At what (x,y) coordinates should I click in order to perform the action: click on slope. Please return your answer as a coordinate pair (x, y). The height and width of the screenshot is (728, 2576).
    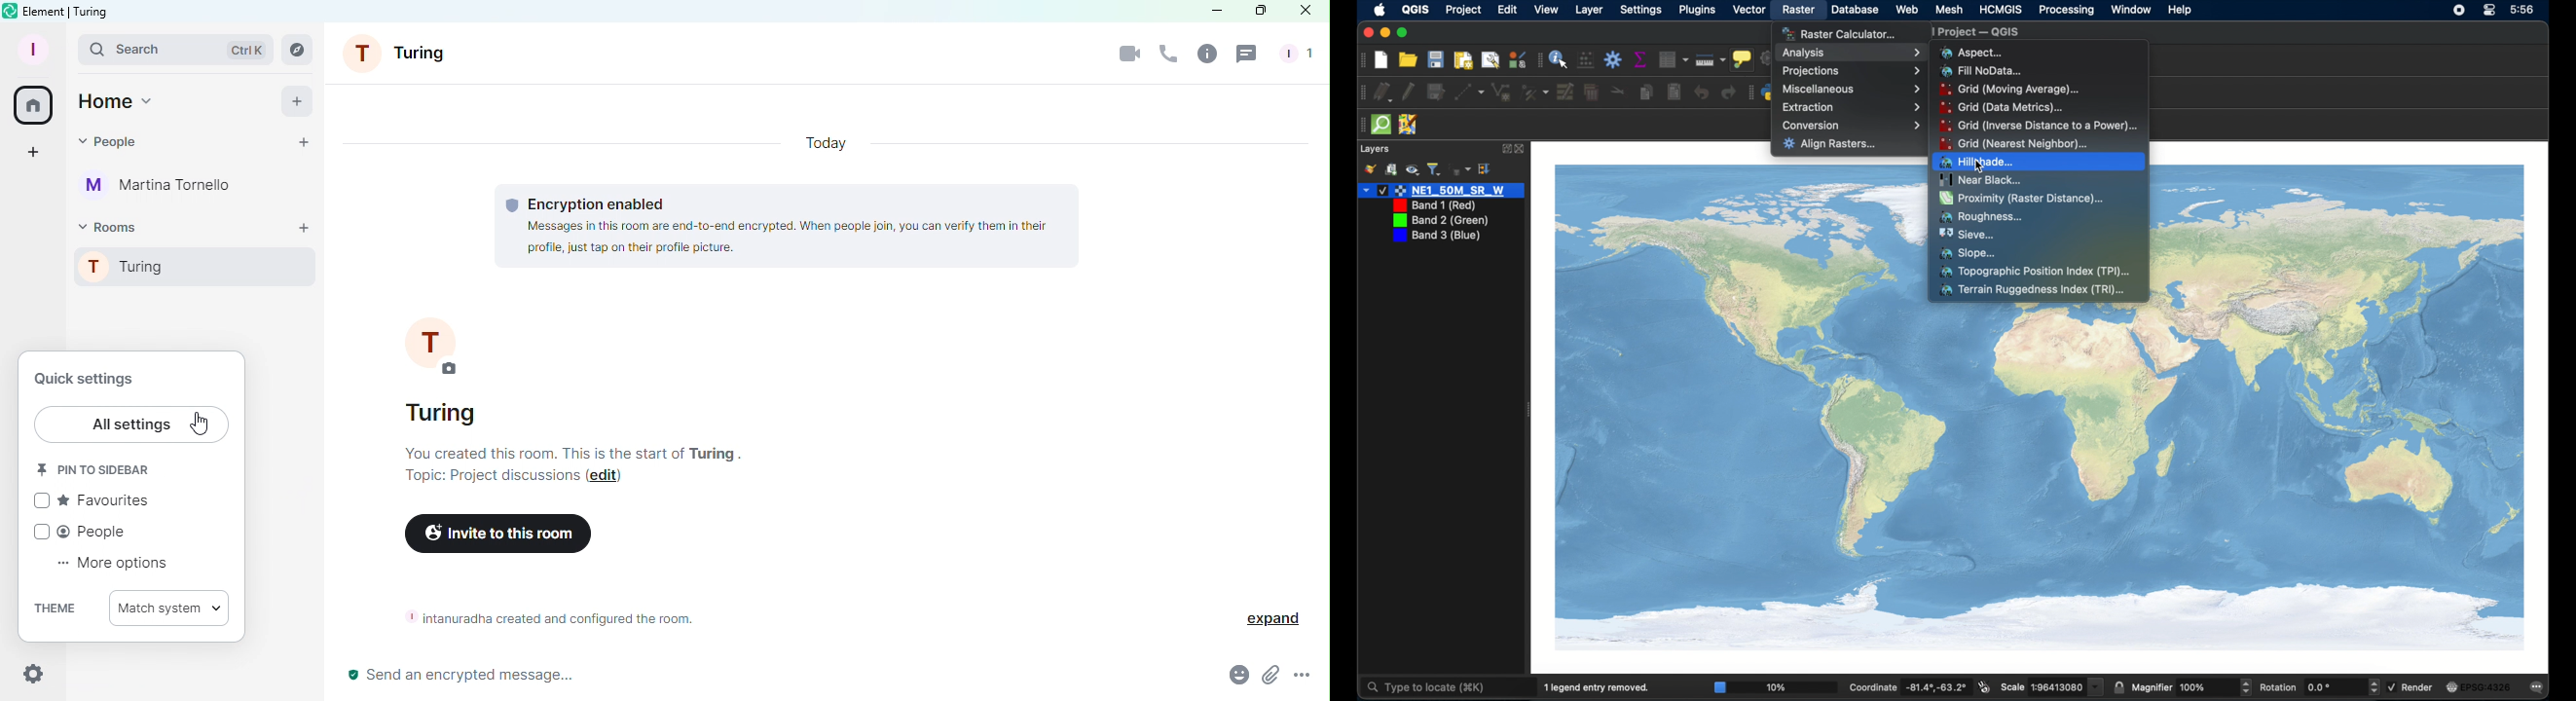
    Looking at the image, I should click on (1970, 253).